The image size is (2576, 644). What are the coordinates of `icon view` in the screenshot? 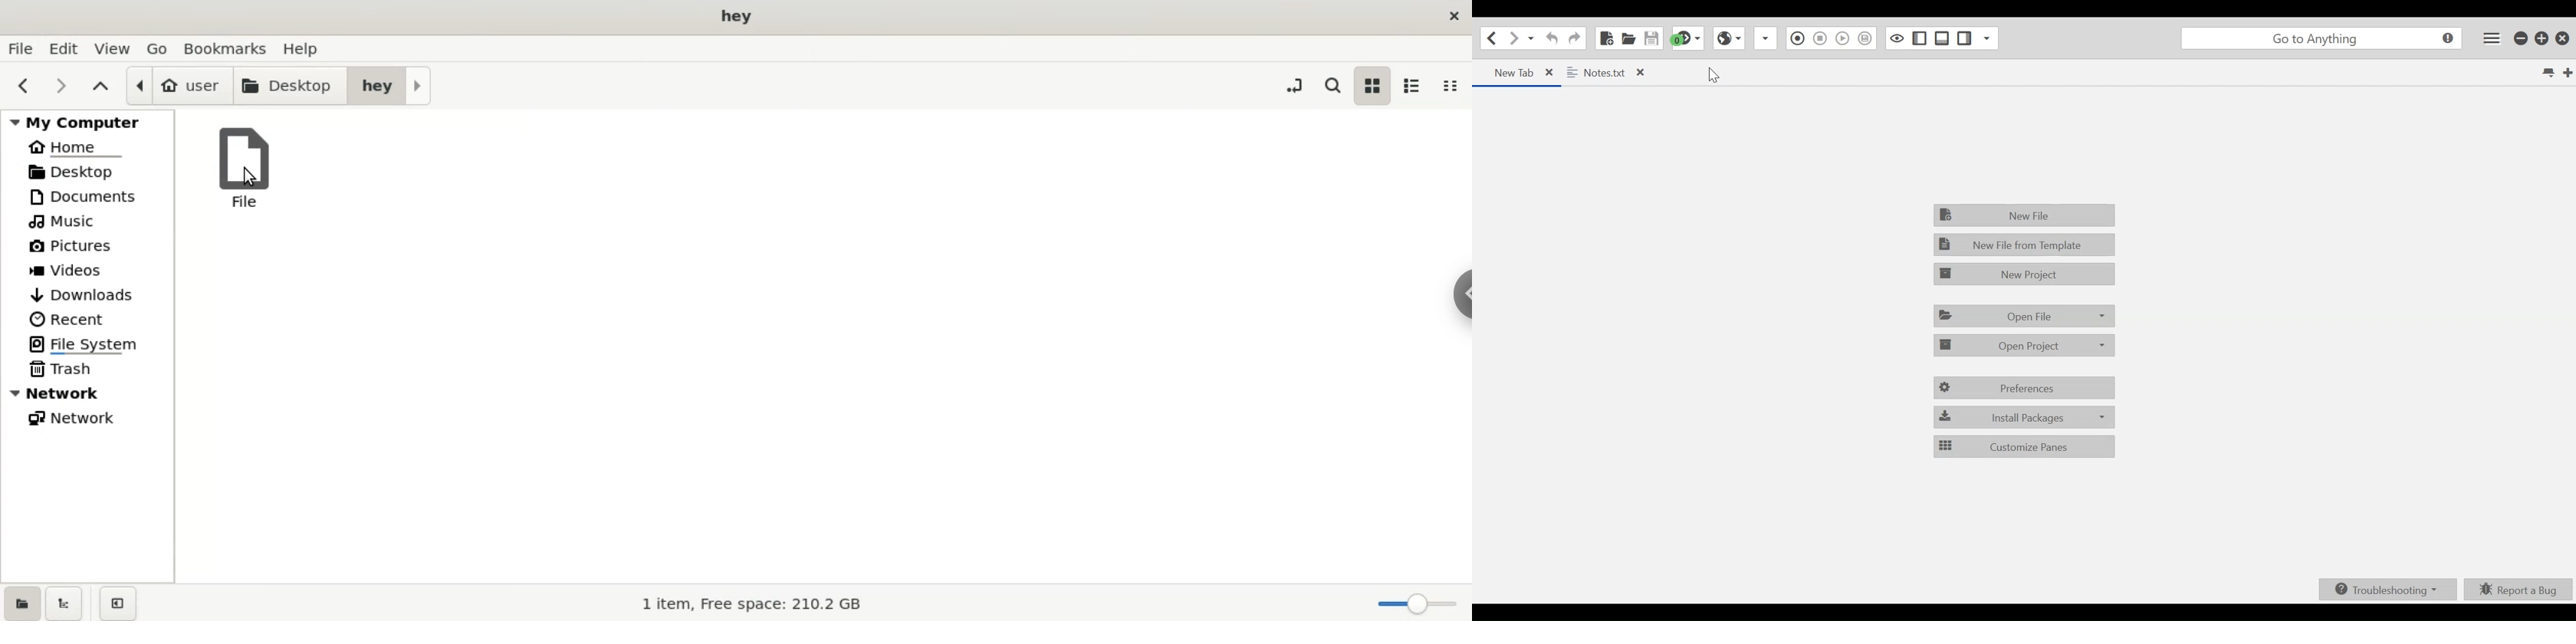 It's located at (1372, 85).